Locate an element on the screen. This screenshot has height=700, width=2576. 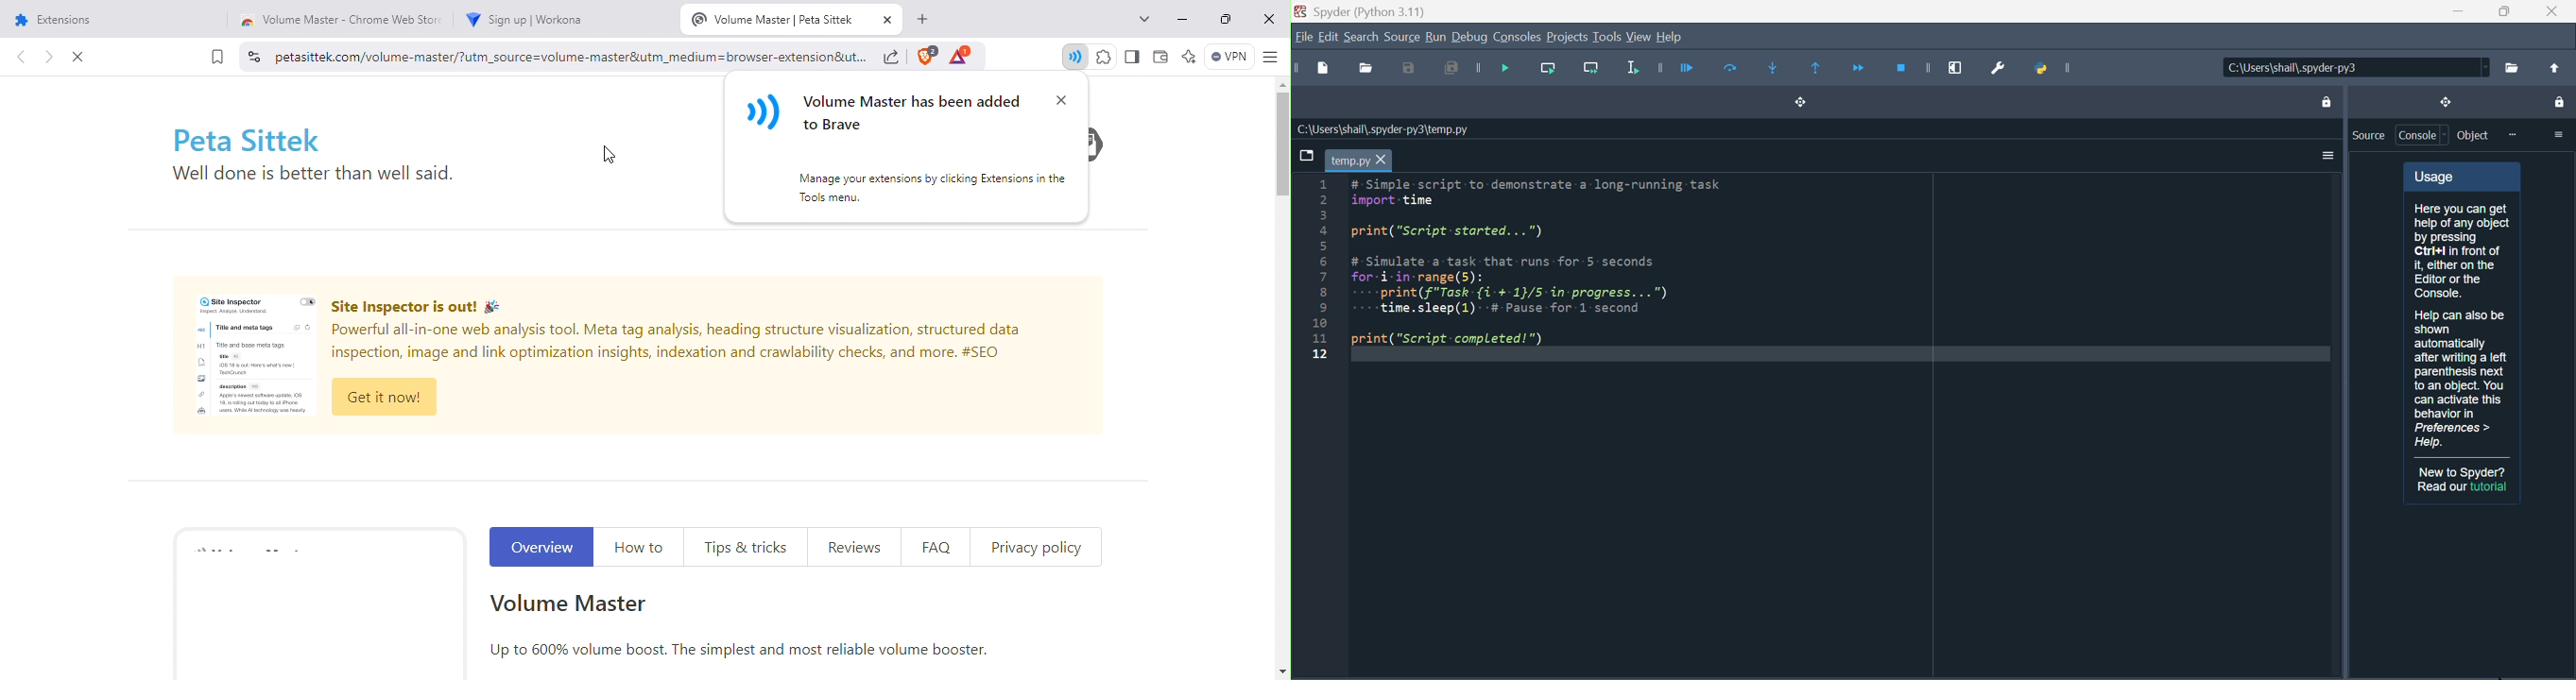
Tools is located at coordinates (1606, 37).